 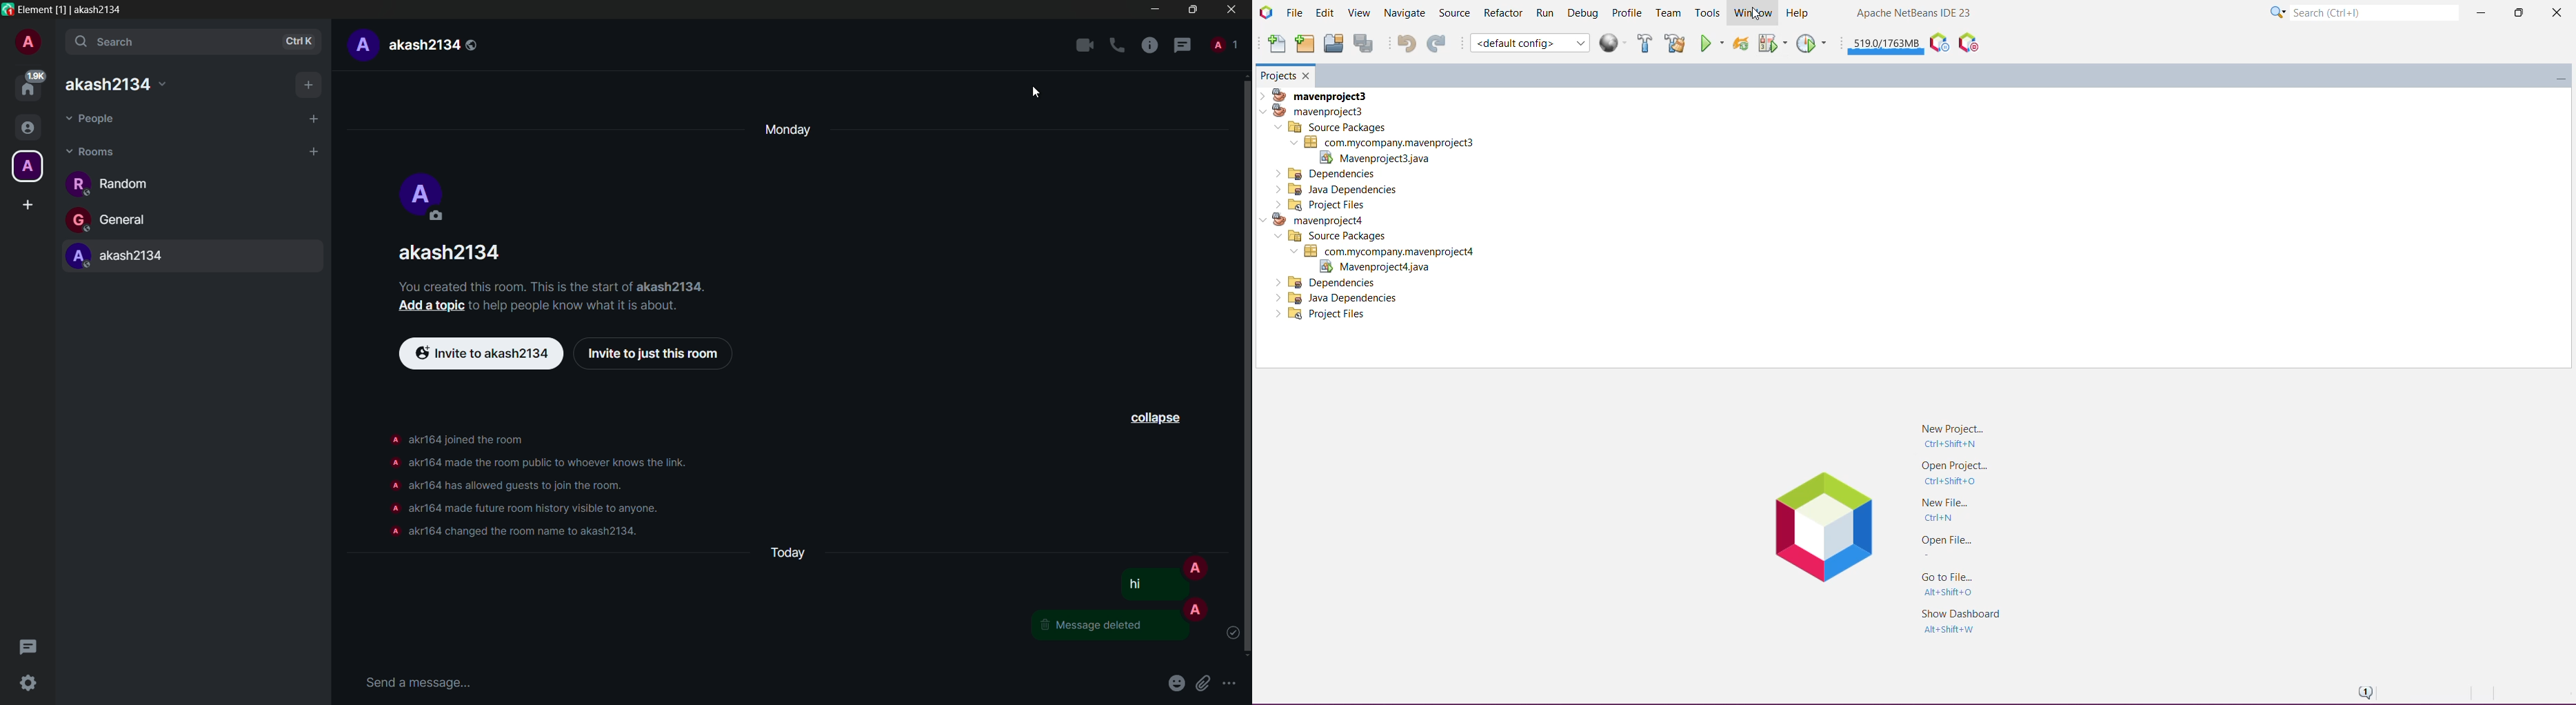 I want to click on akr164 made future room visible to anyone., so click(x=536, y=509).